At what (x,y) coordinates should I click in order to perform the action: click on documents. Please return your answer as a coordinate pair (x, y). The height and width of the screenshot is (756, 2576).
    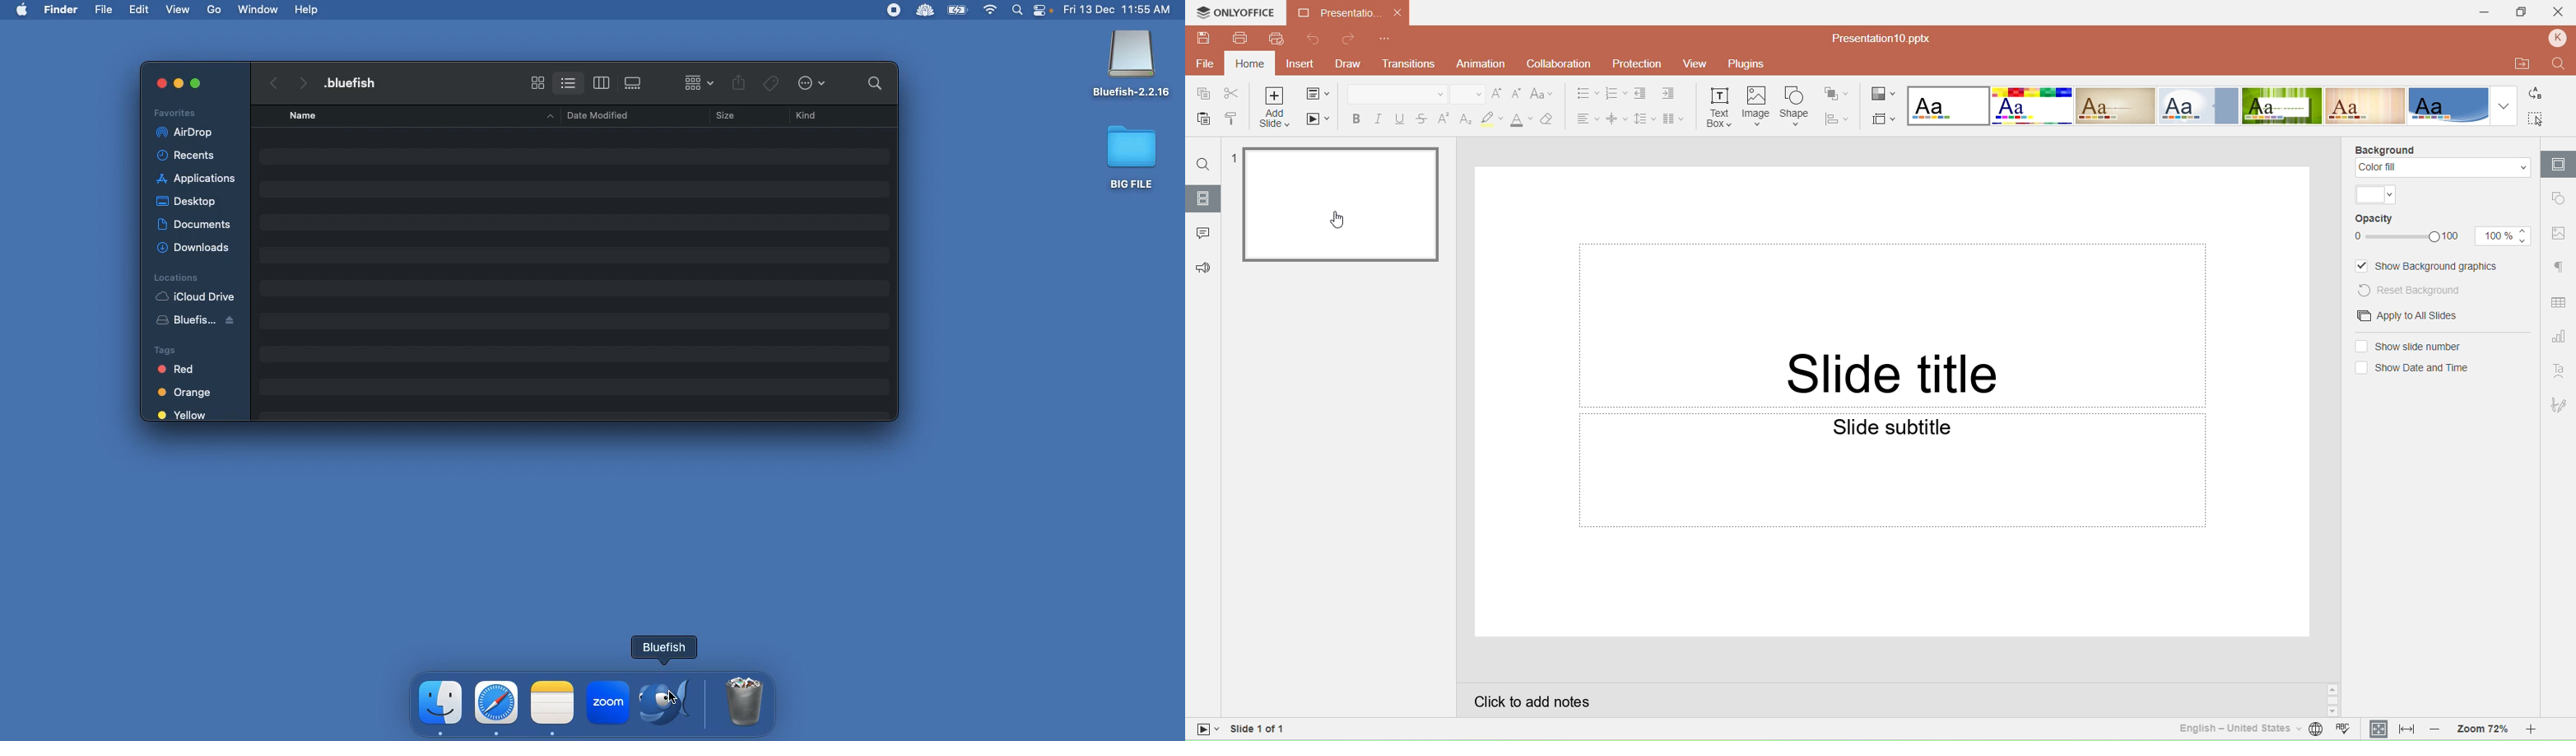
    Looking at the image, I should click on (194, 221).